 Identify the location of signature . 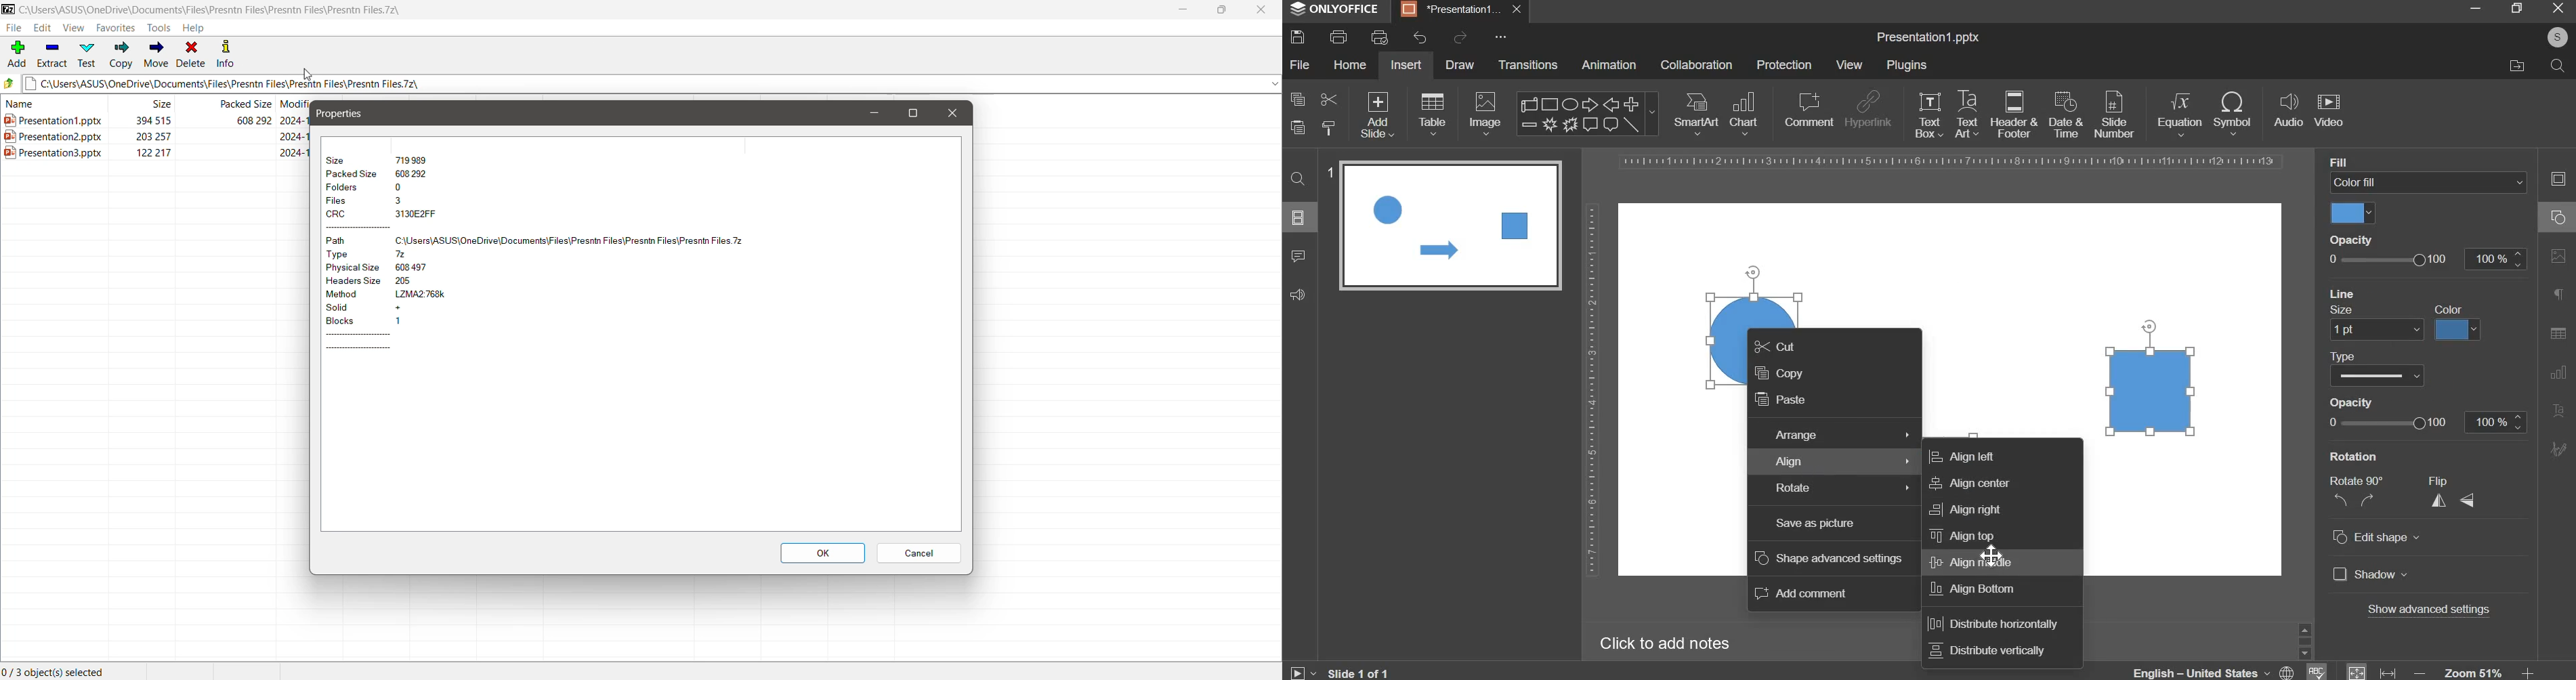
(2558, 448).